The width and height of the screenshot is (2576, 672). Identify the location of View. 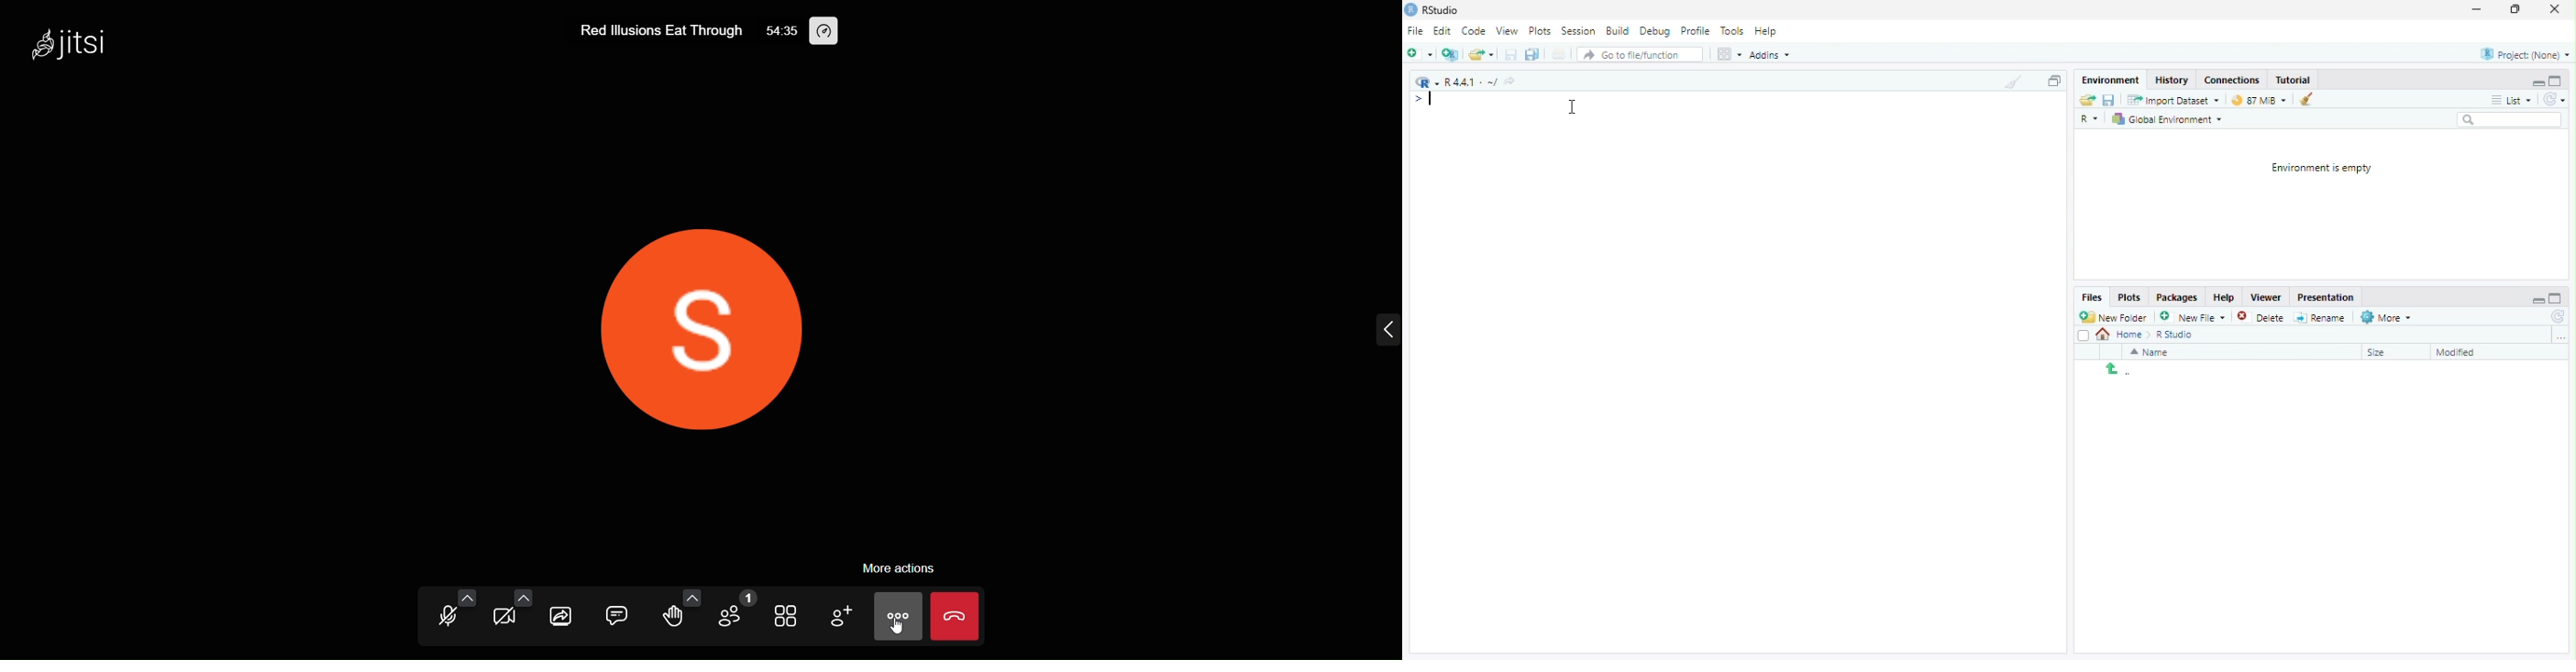
(1507, 31).